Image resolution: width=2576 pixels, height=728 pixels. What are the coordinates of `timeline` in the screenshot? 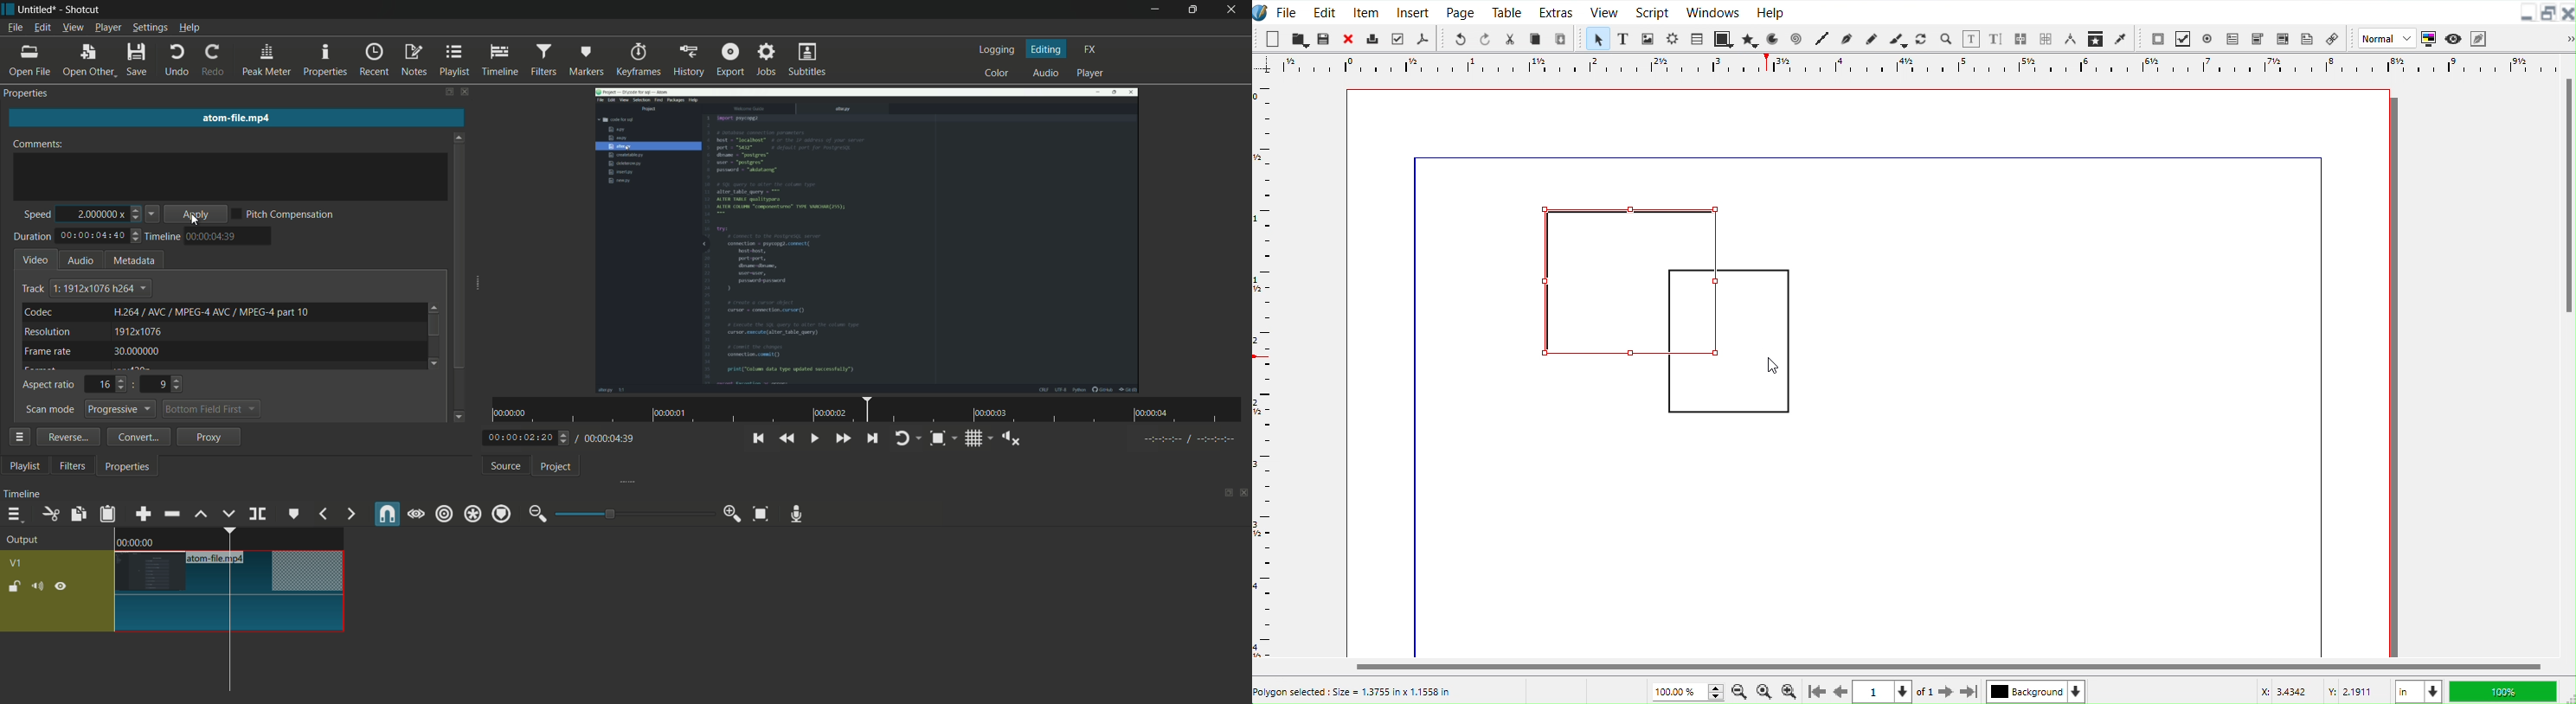 It's located at (23, 495).